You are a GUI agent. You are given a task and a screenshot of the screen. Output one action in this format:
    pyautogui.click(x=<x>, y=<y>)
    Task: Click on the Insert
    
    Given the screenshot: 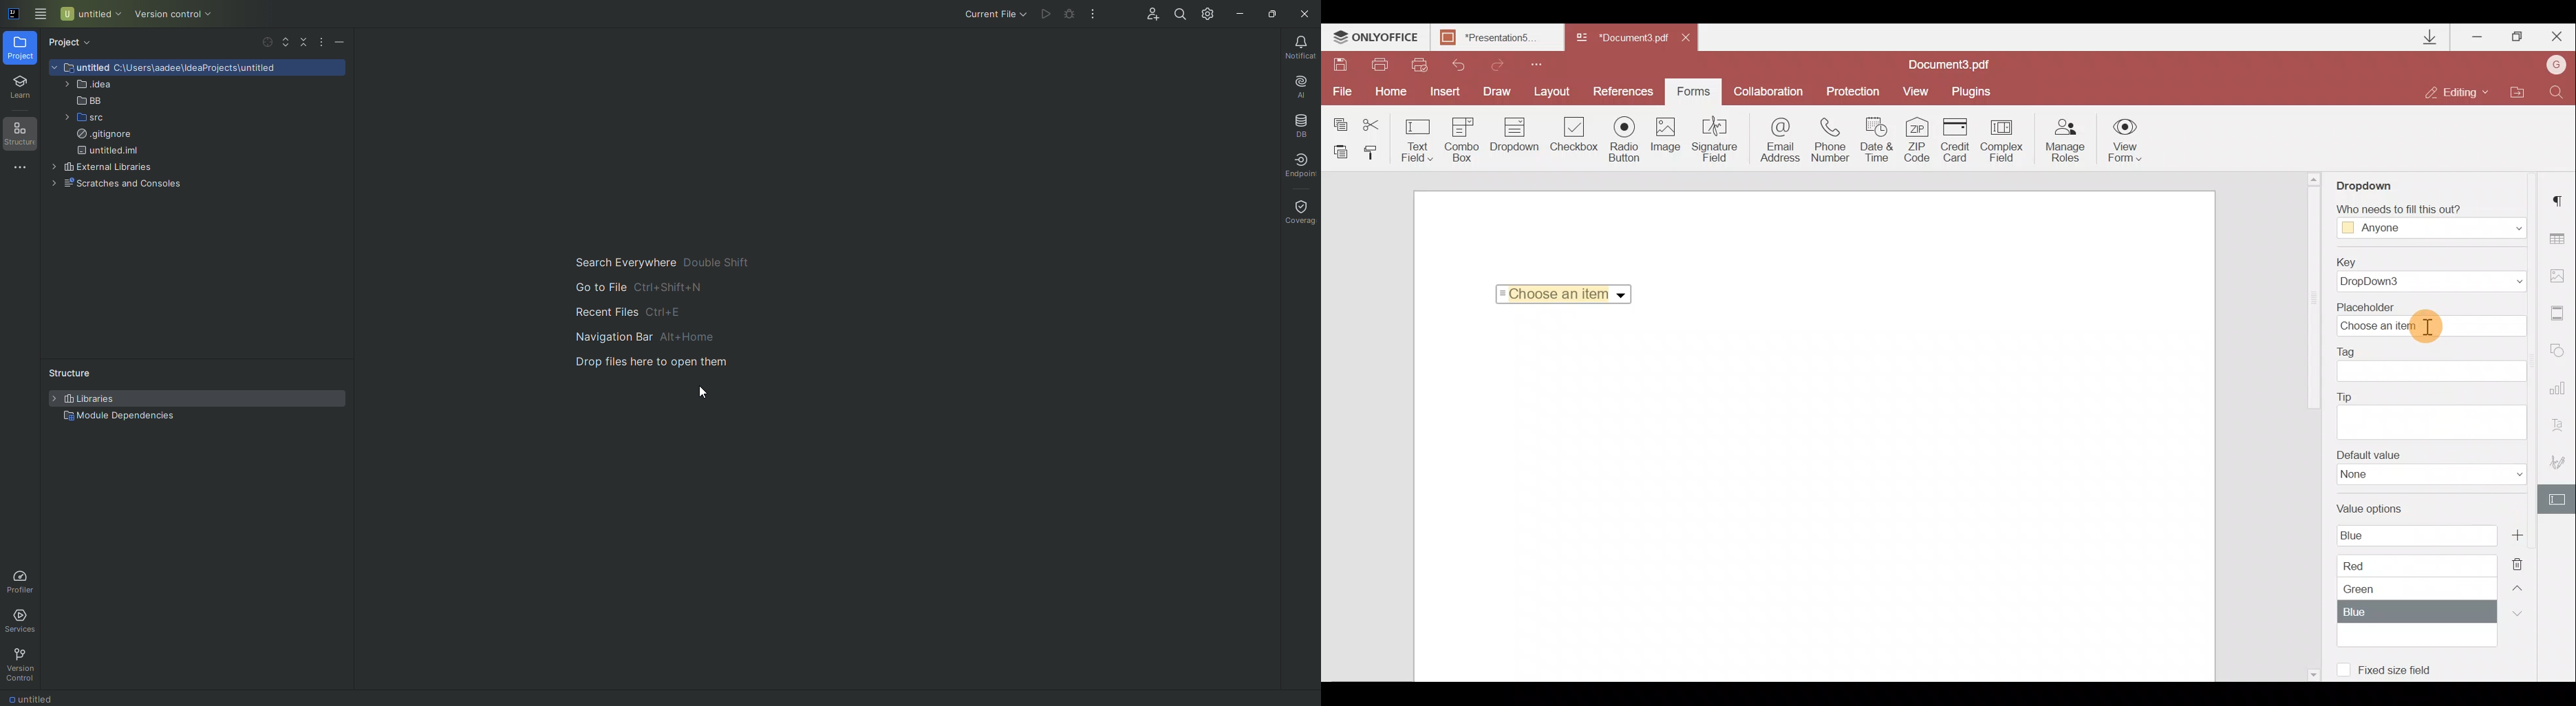 What is the action you would take?
    pyautogui.click(x=1448, y=92)
    